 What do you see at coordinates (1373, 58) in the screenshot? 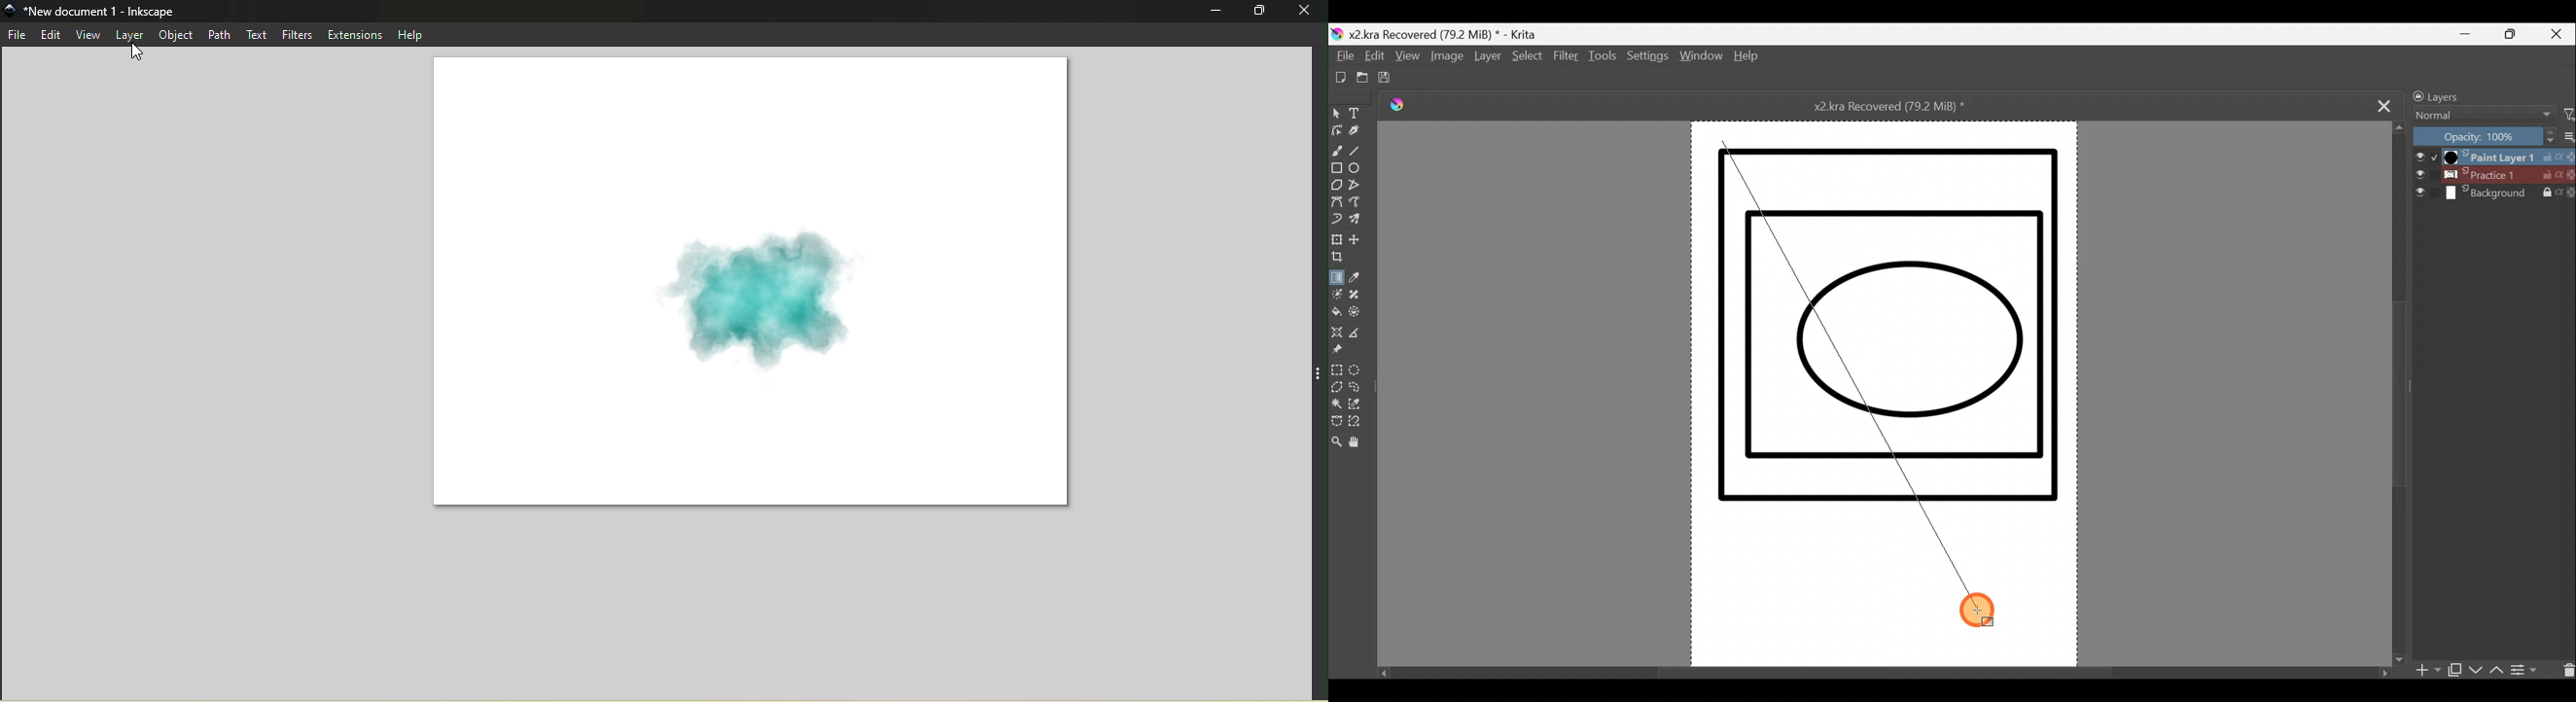
I see `Edit` at bounding box center [1373, 58].